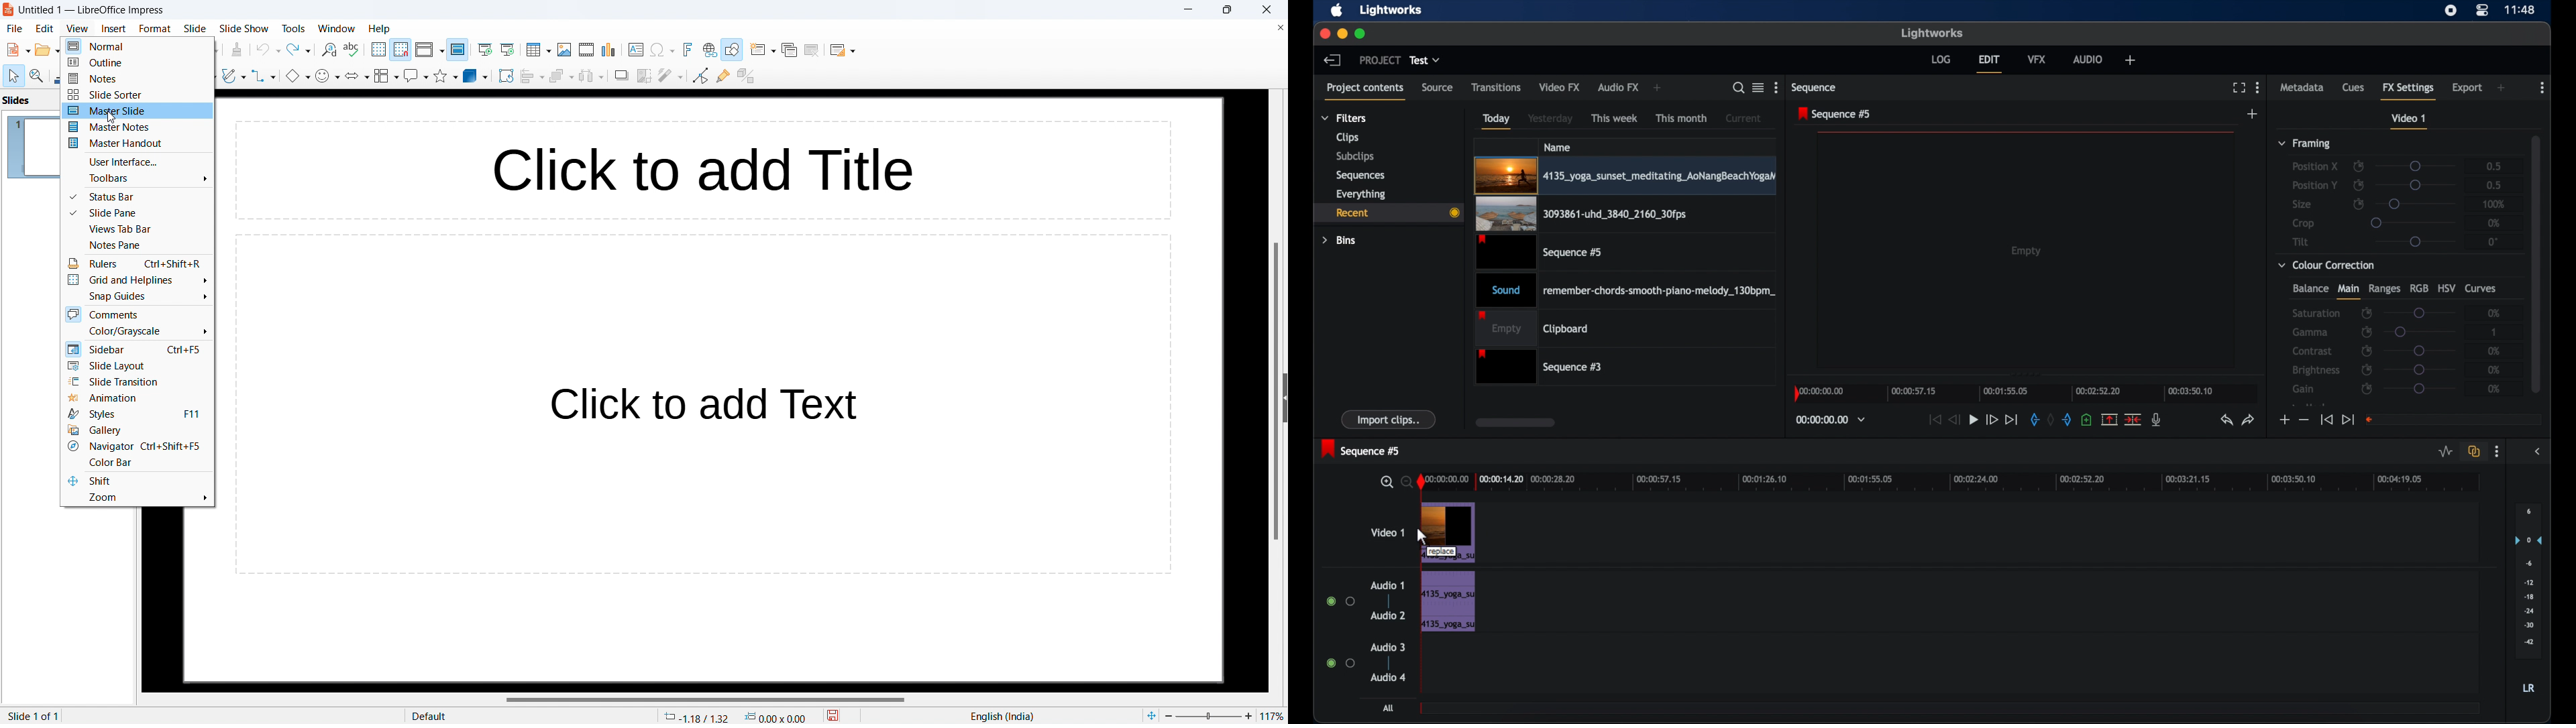 Image resolution: width=2576 pixels, height=728 pixels. What do you see at coordinates (92, 10) in the screenshot?
I see `Untitled 1 -- LibreOffice Impress` at bounding box center [92, 10].